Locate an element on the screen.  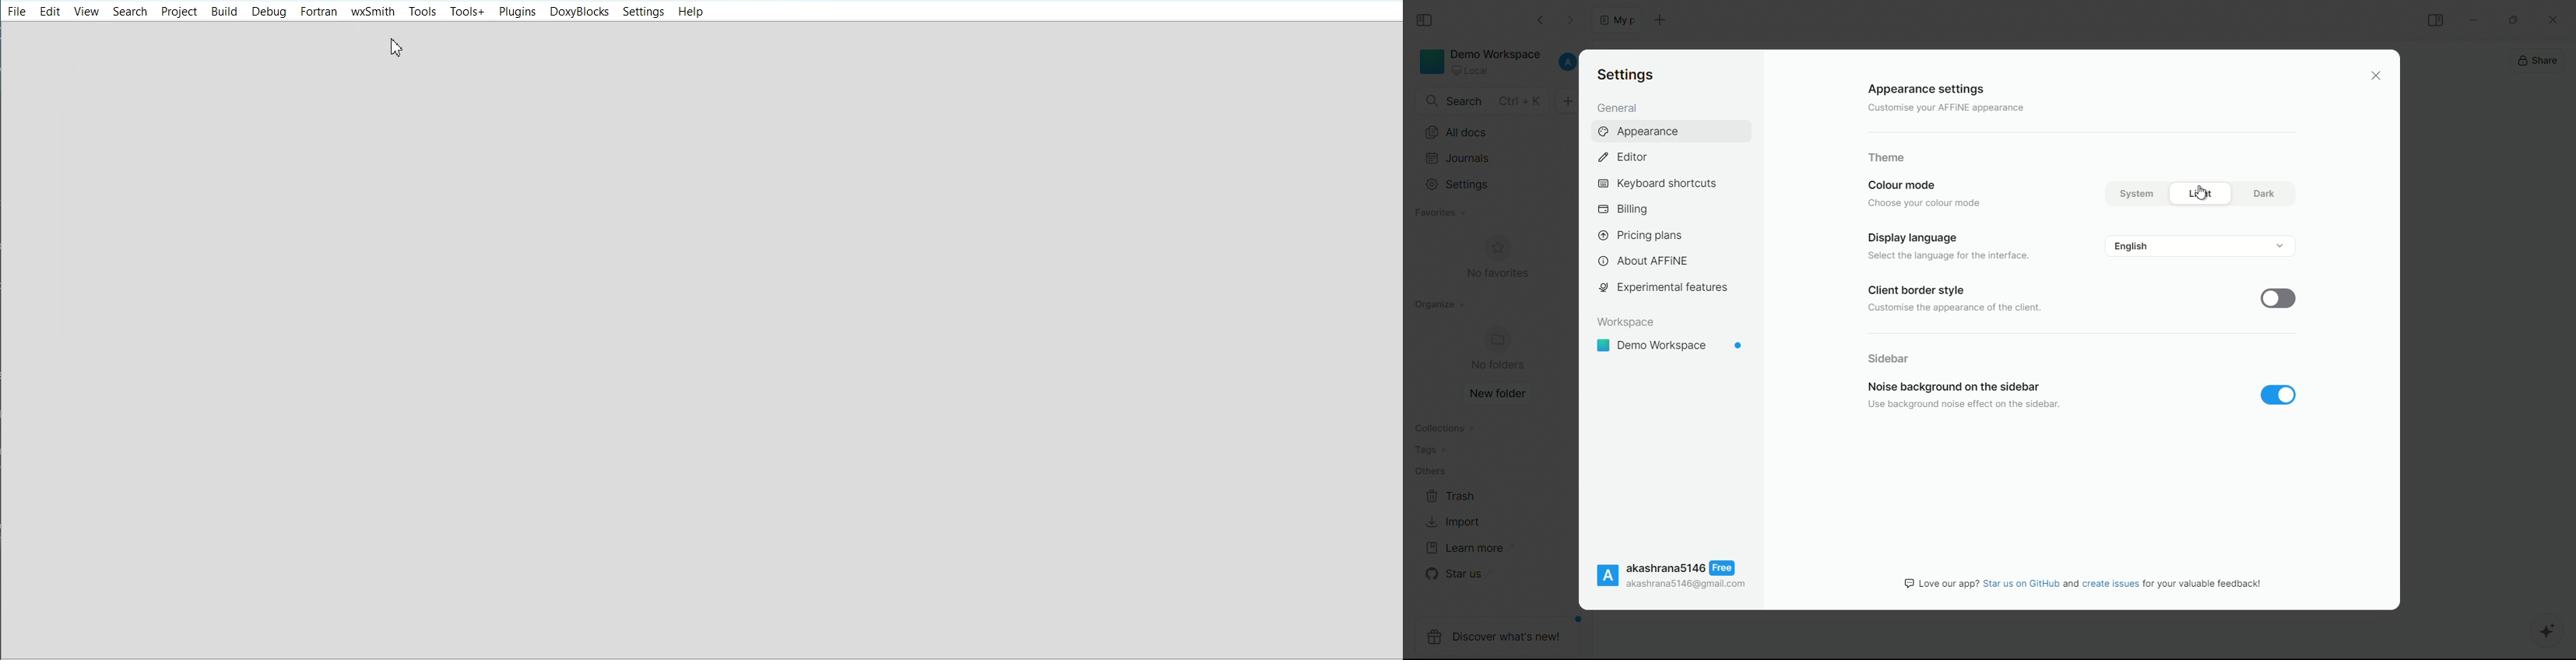
Doxyblocks is located at coordinates (578, 12).